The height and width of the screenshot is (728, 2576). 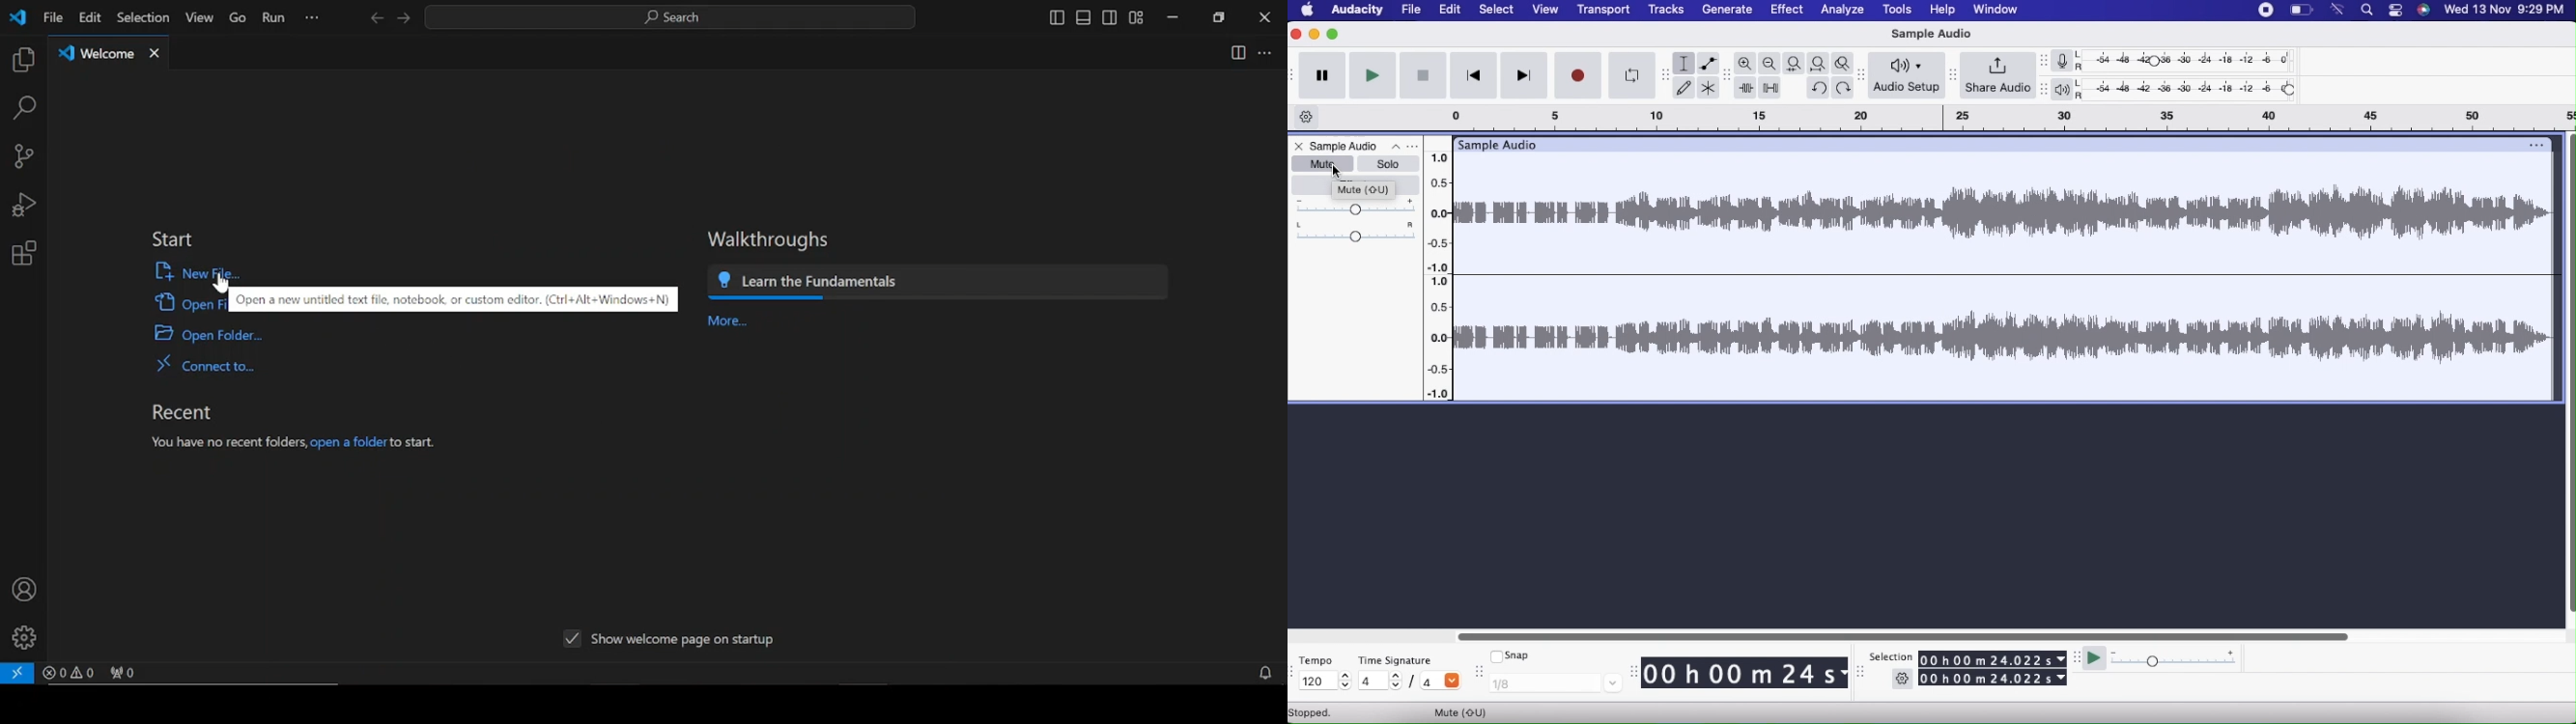 What do you see at coordinates (1745, 62) in the screenshot?
I see `Zoom in` at bounding box center [1745, 62].